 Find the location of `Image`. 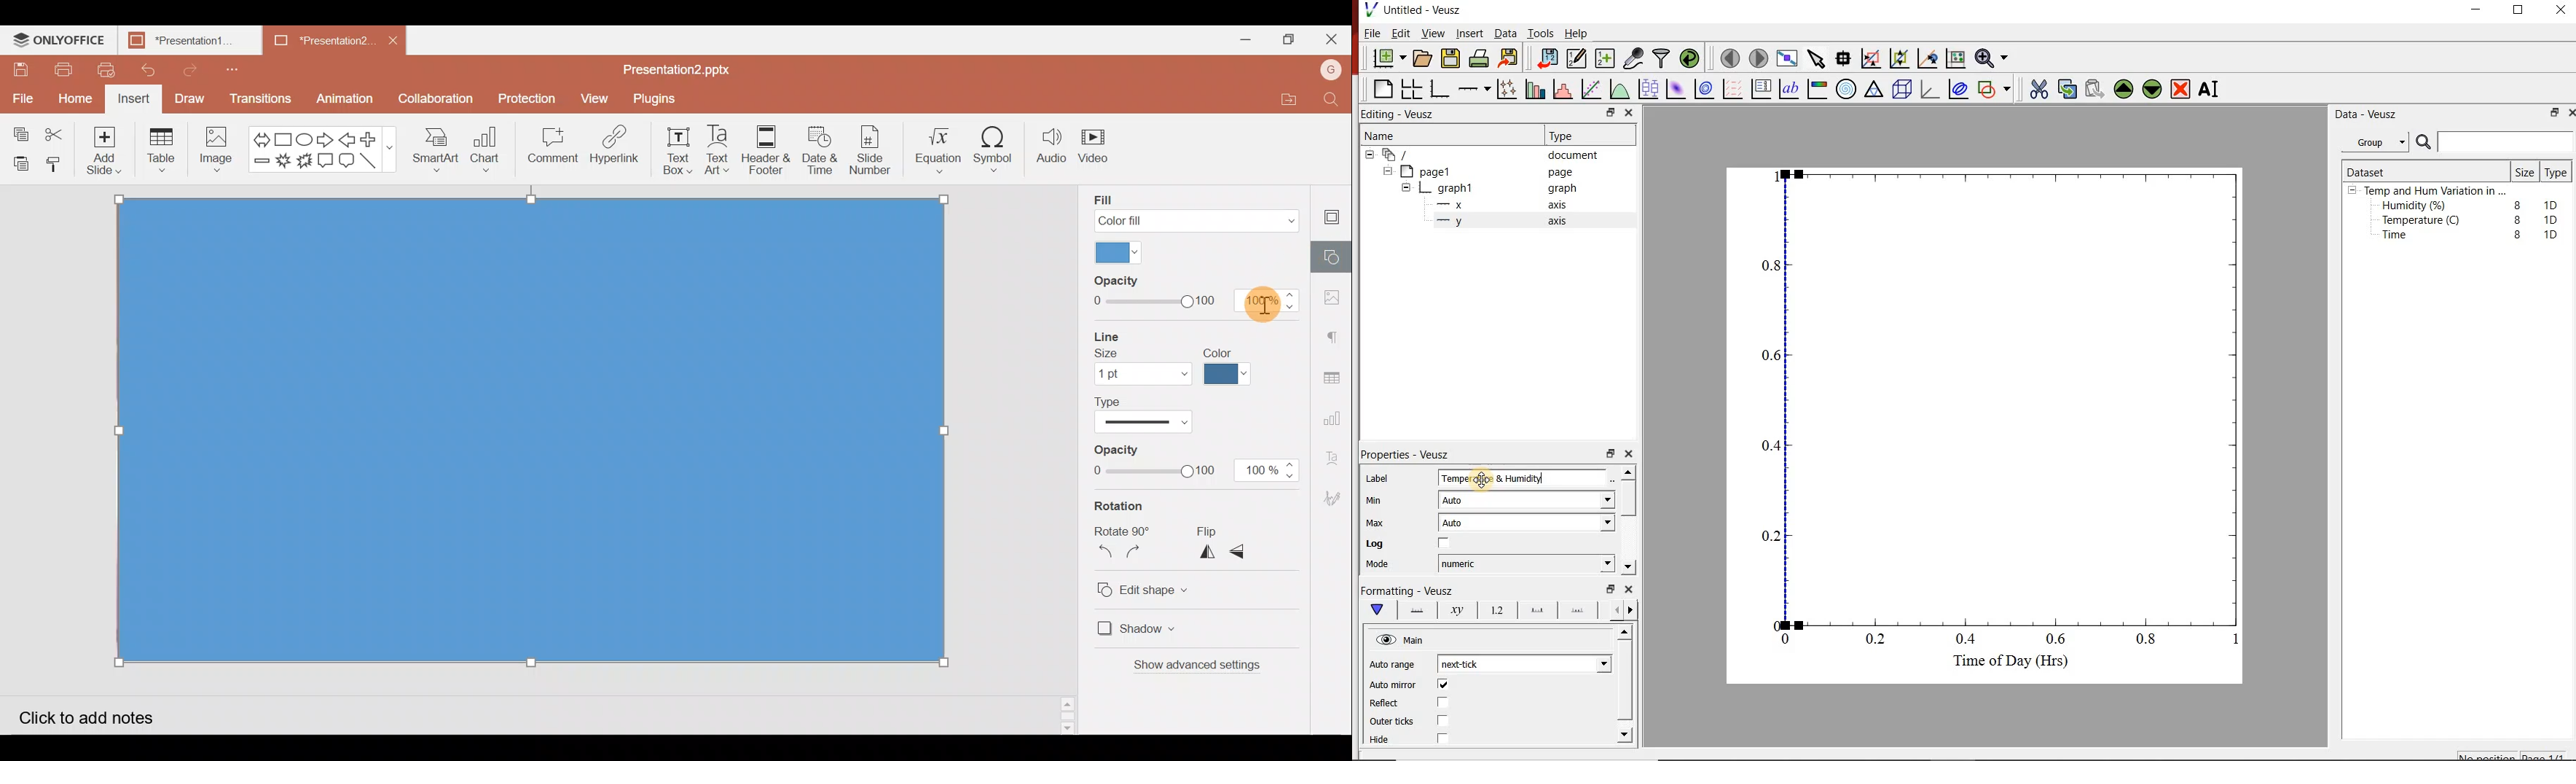

Image is located at coordinates (216, 149).